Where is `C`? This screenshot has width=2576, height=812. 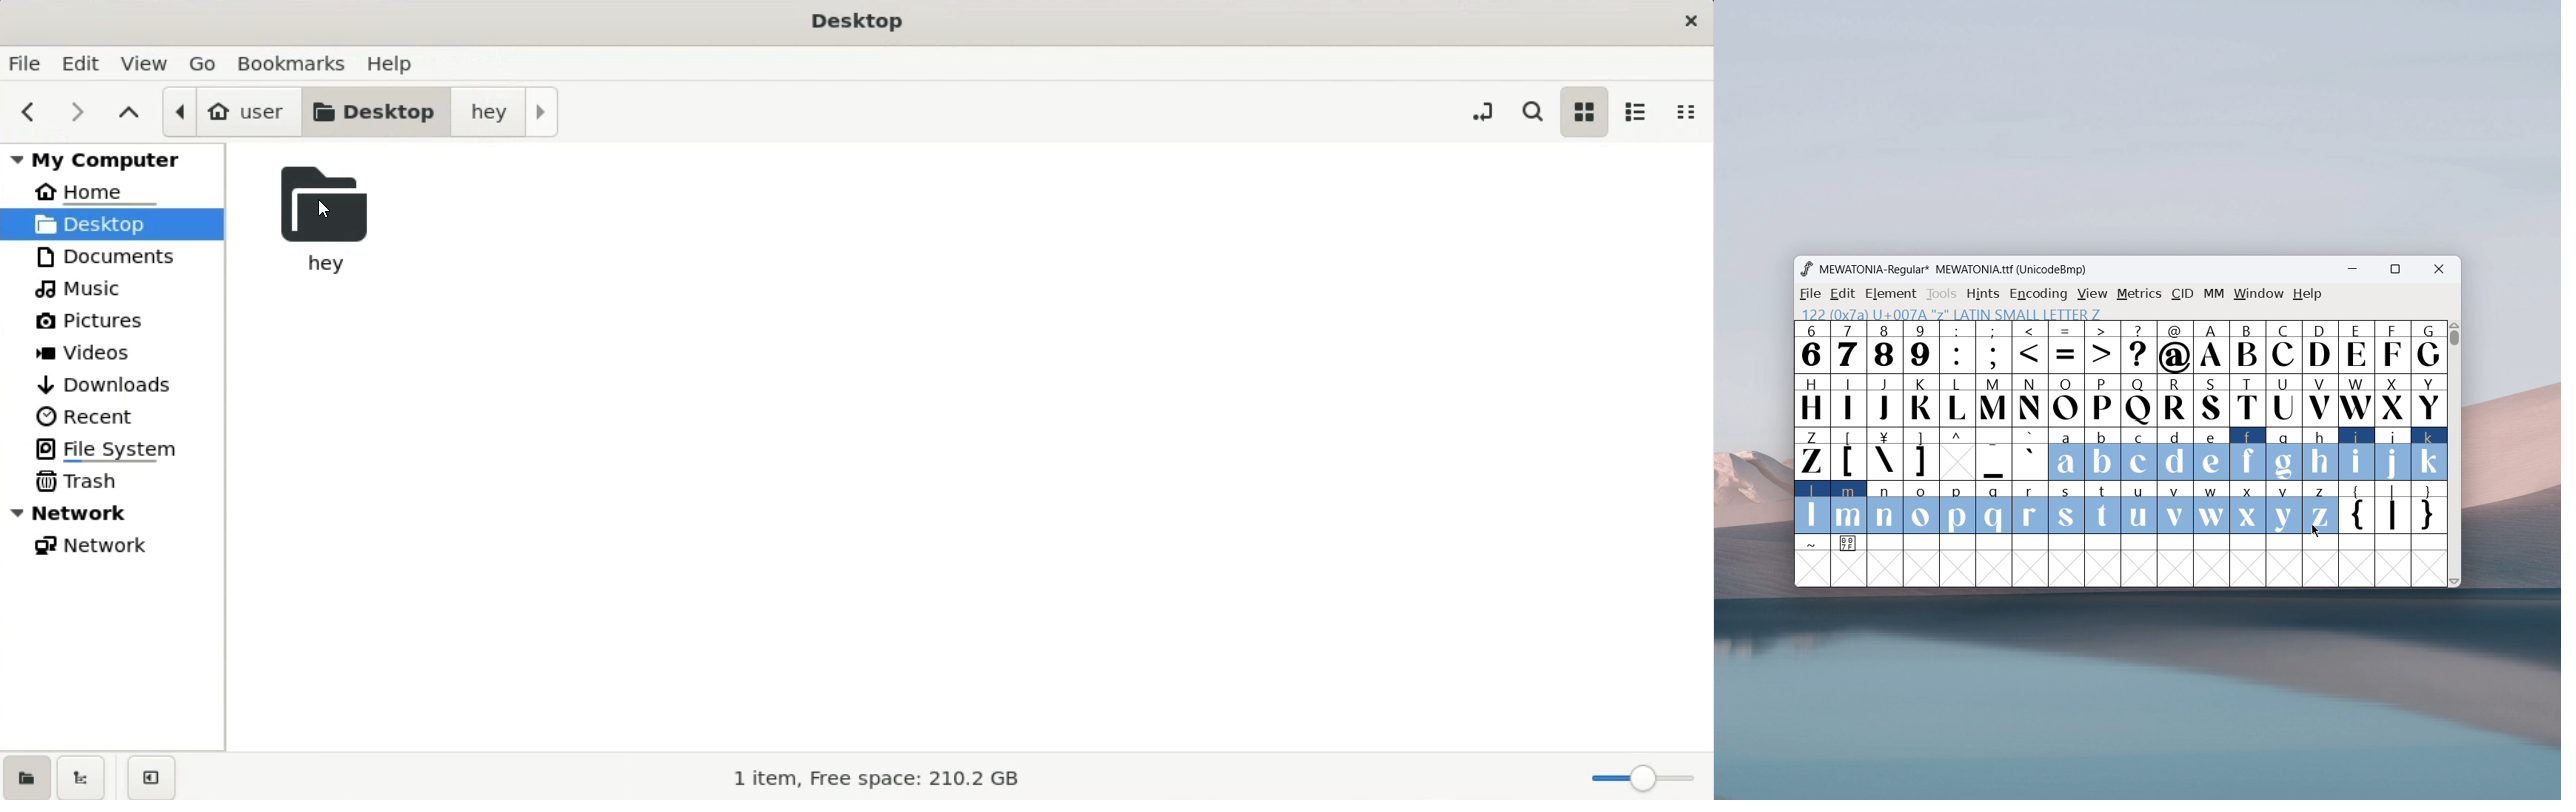
C is located at coordinates (2283, 347).